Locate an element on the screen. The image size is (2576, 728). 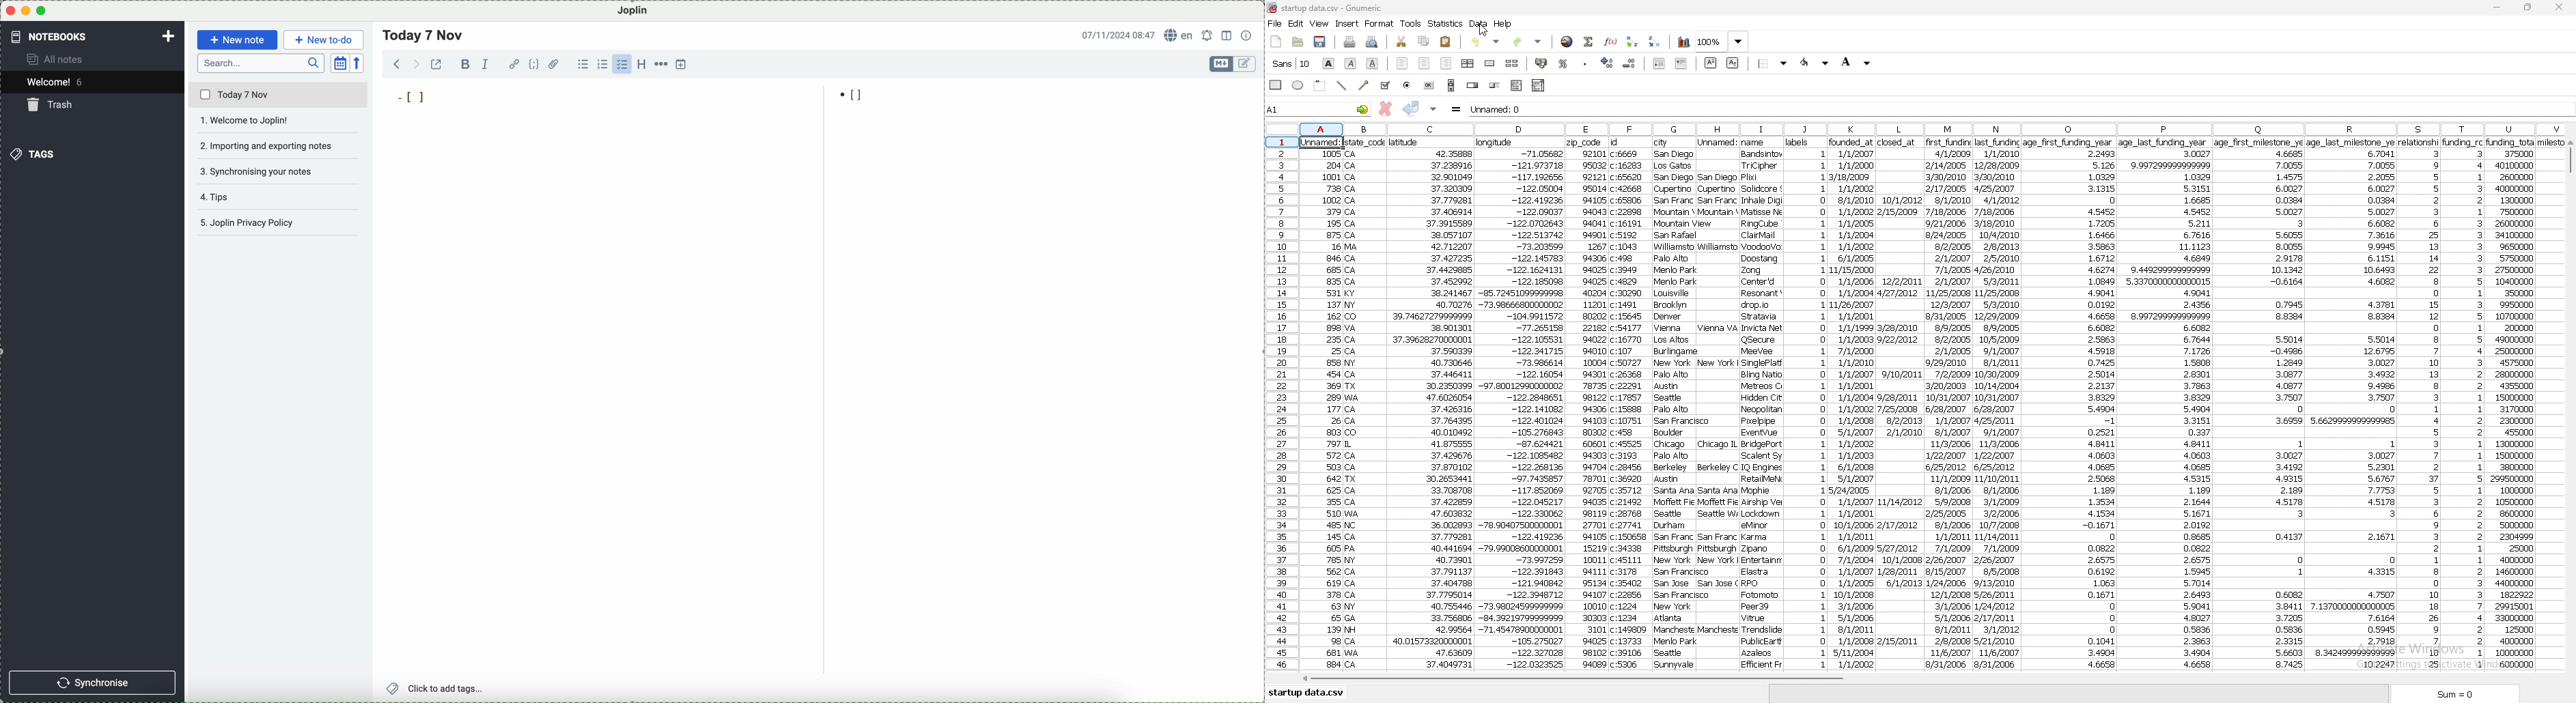
bulleted list is located at coordinates (583, 64).